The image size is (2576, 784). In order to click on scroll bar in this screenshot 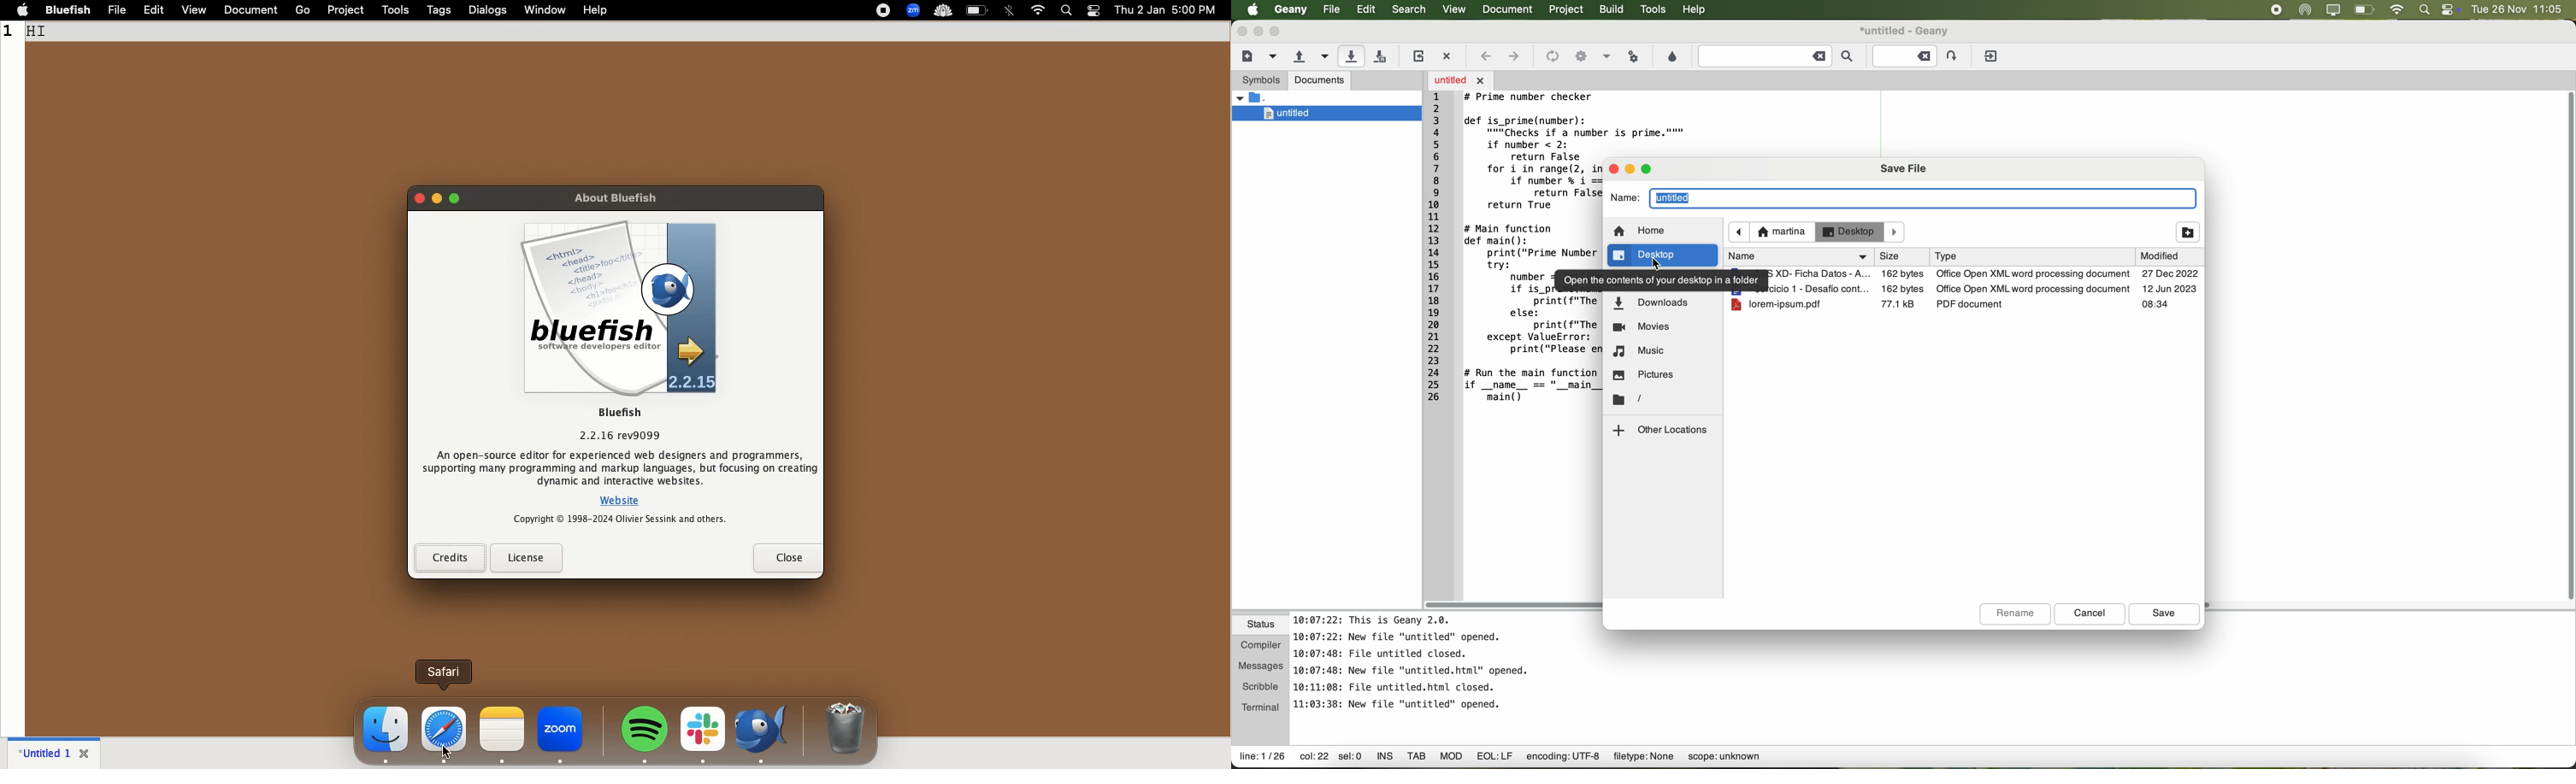, I will do `click(1514, 605)`.